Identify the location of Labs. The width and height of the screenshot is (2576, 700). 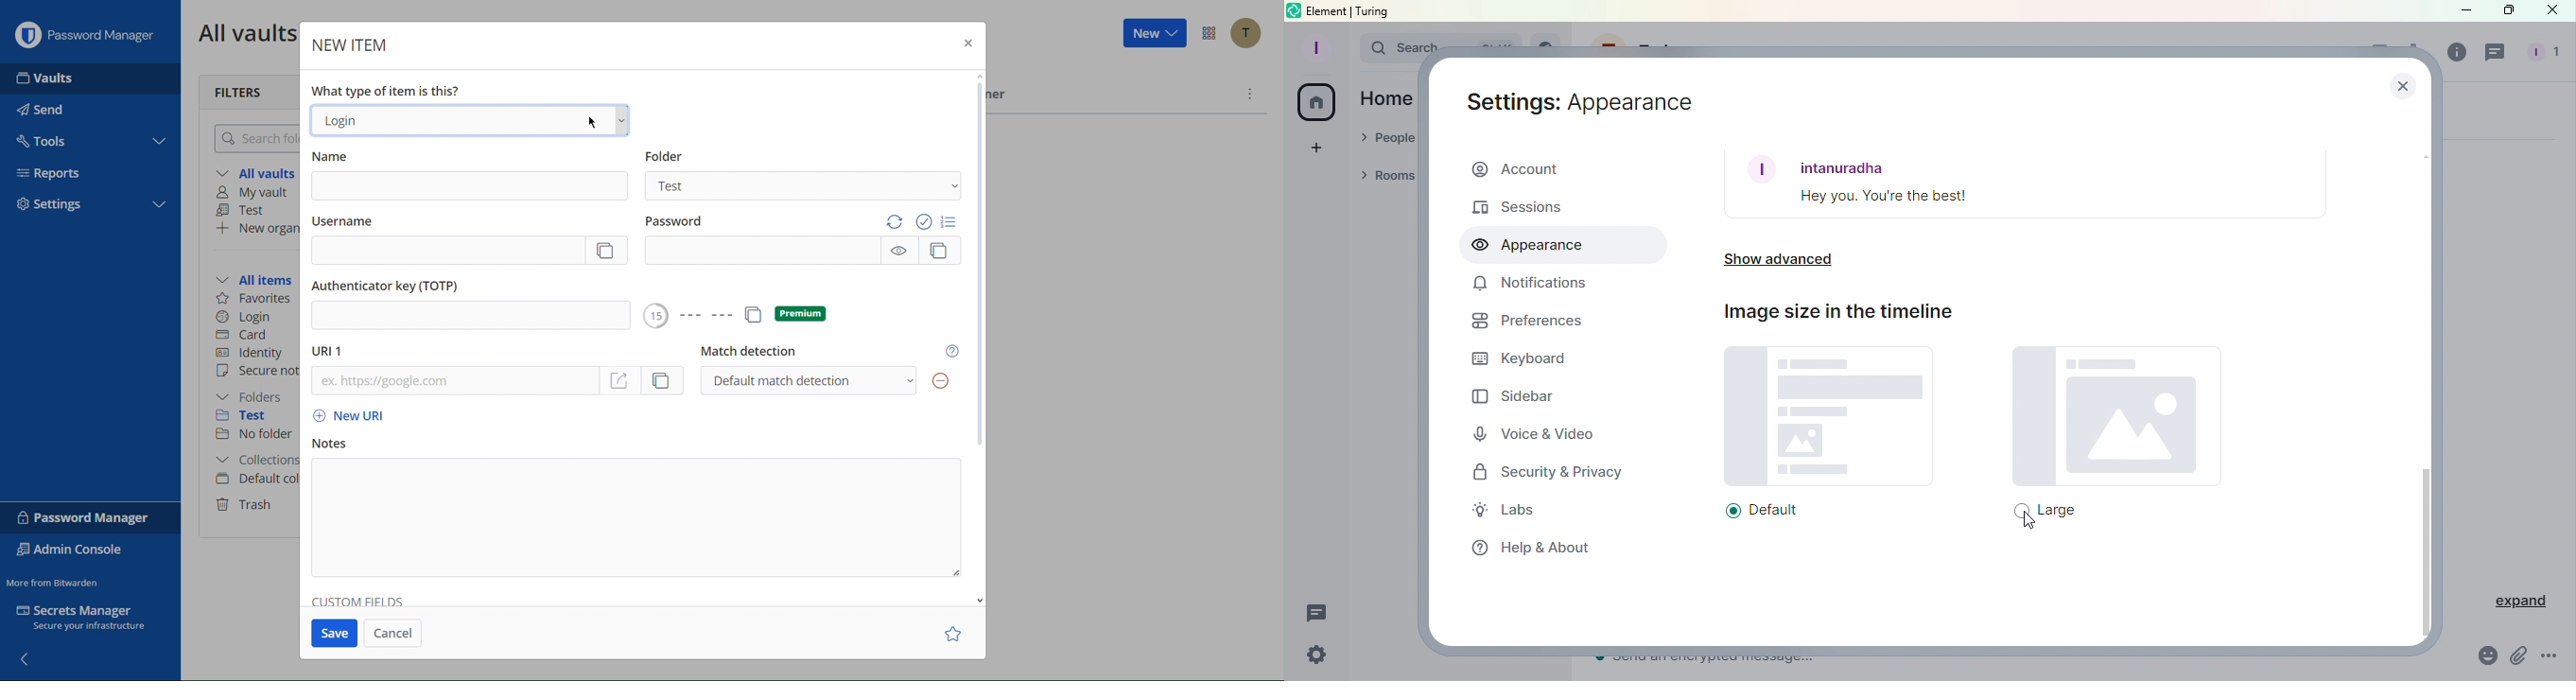
(1518, 513).